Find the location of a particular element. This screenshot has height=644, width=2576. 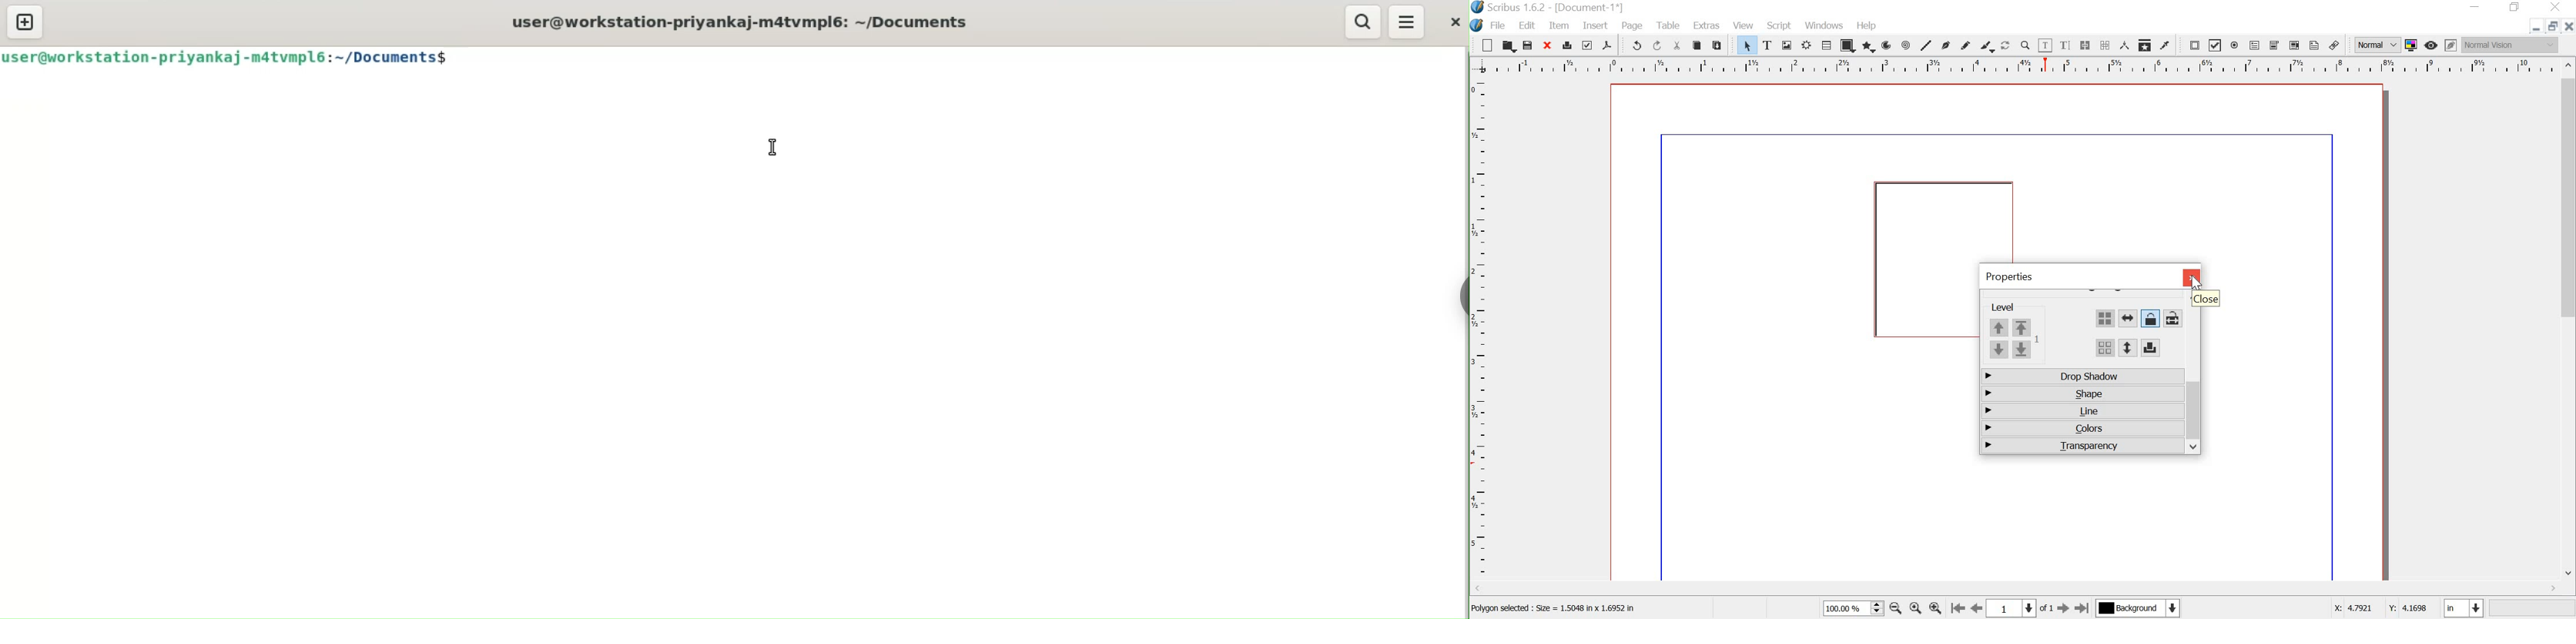

zoom in or out is located at coordinates (2025, 46).